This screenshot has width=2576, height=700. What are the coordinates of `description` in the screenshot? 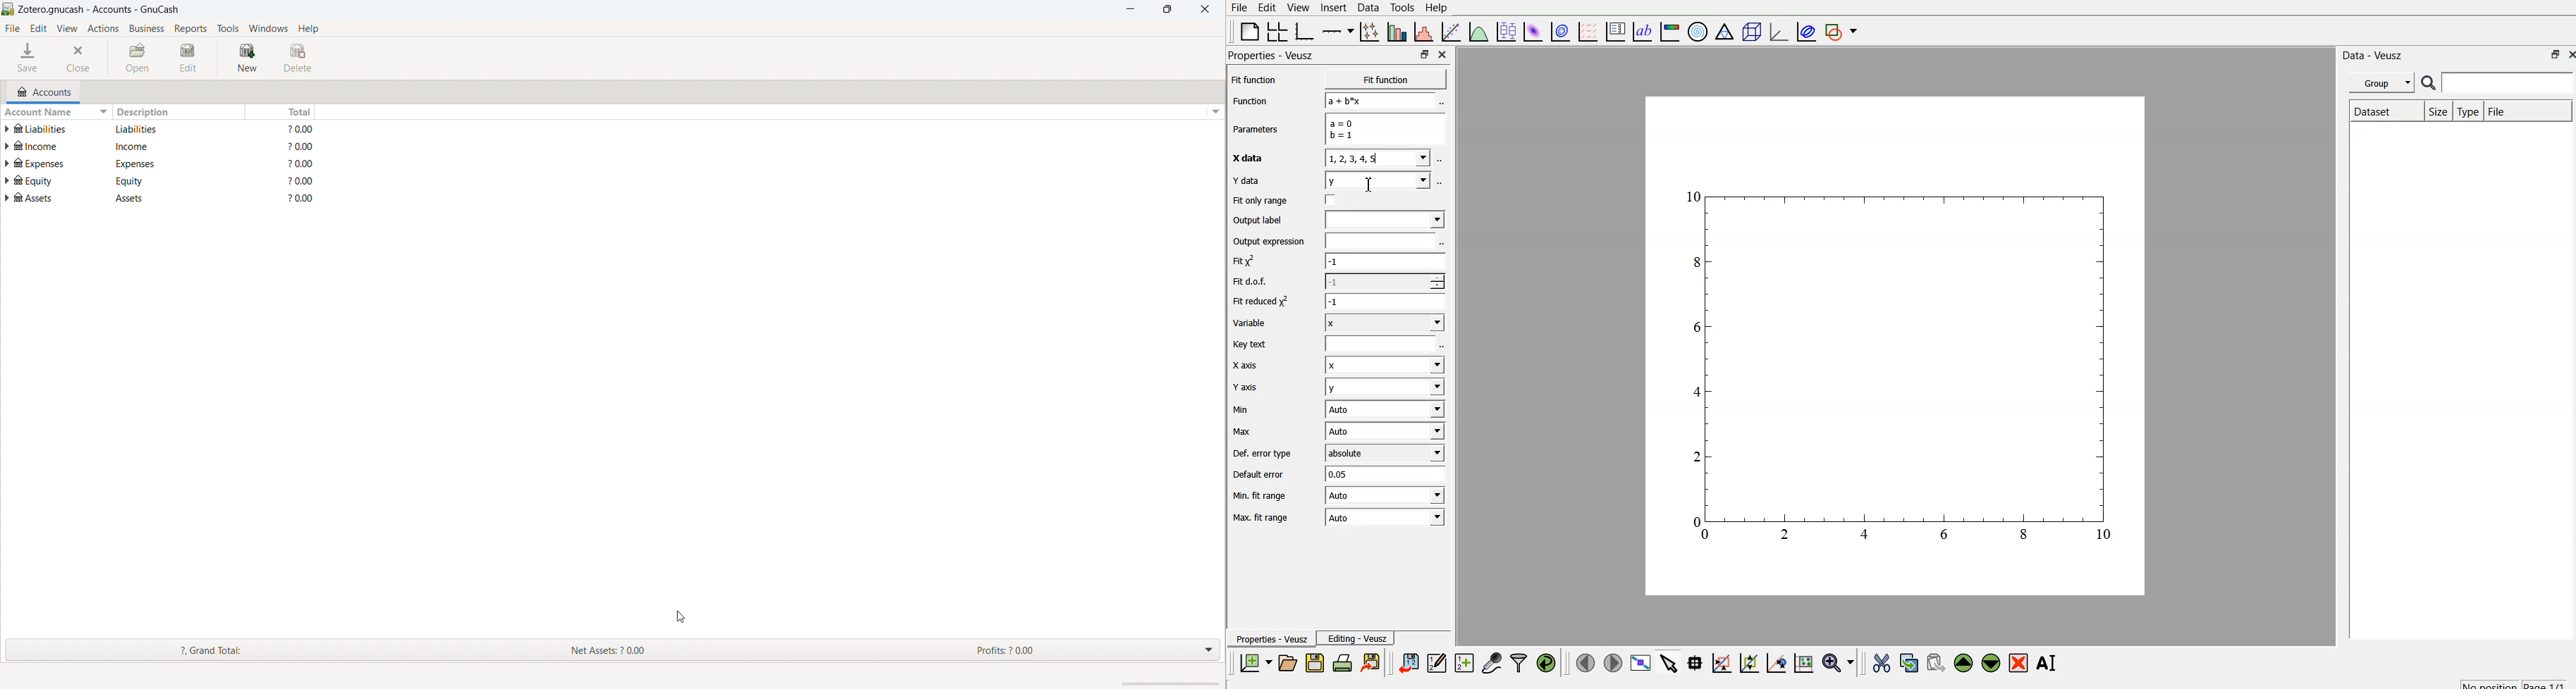 It's located at (143, 167).